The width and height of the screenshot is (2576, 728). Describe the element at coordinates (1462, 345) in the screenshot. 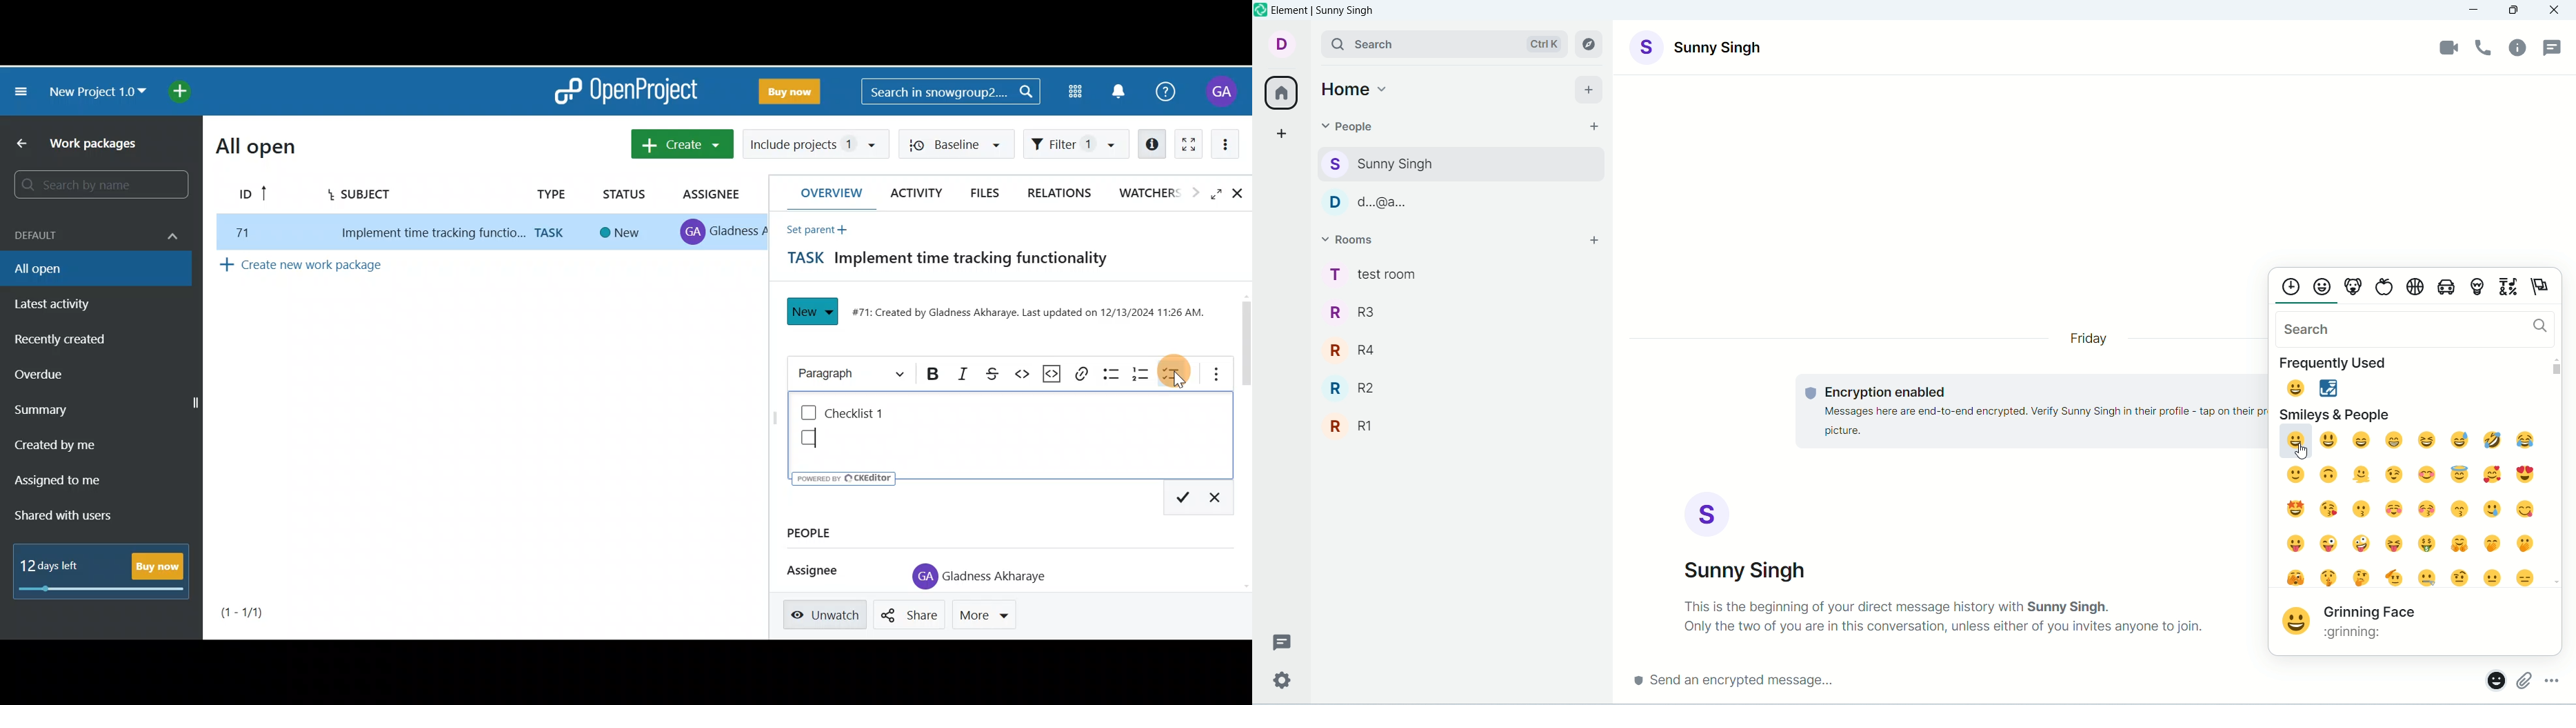

I see `R4` at that location.